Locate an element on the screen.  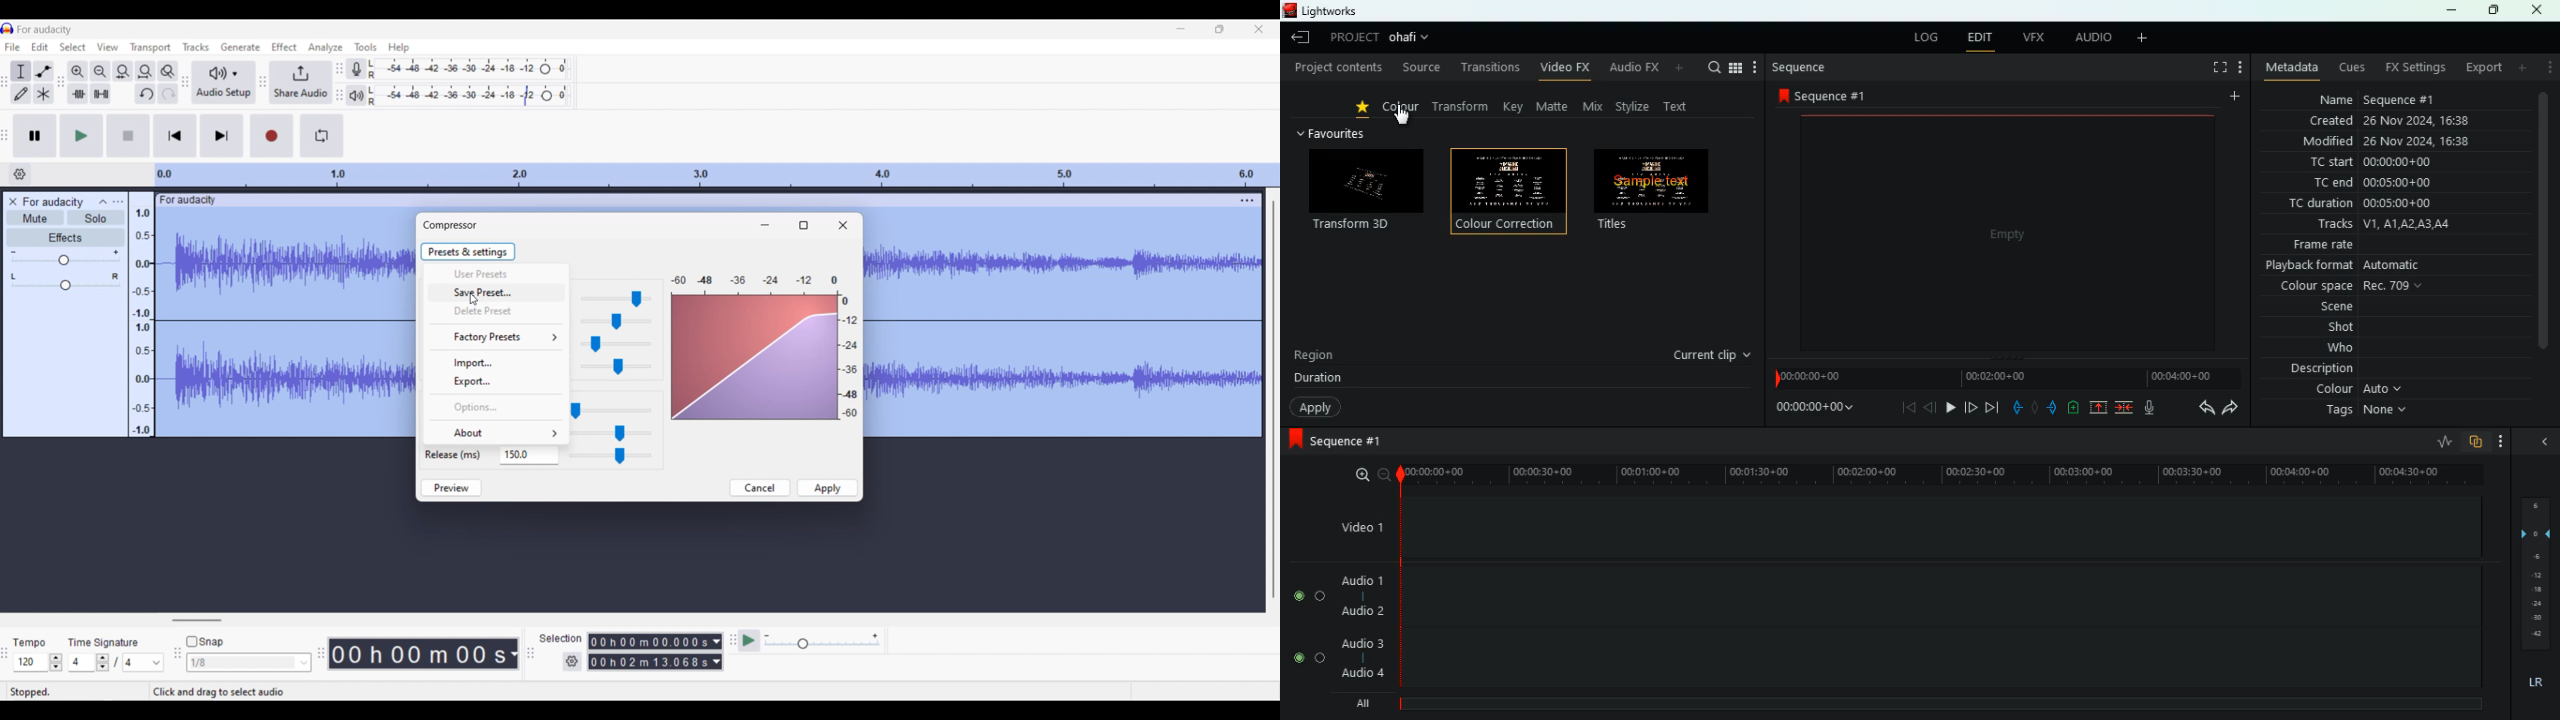
Stop is located at coordinates (128, 135).